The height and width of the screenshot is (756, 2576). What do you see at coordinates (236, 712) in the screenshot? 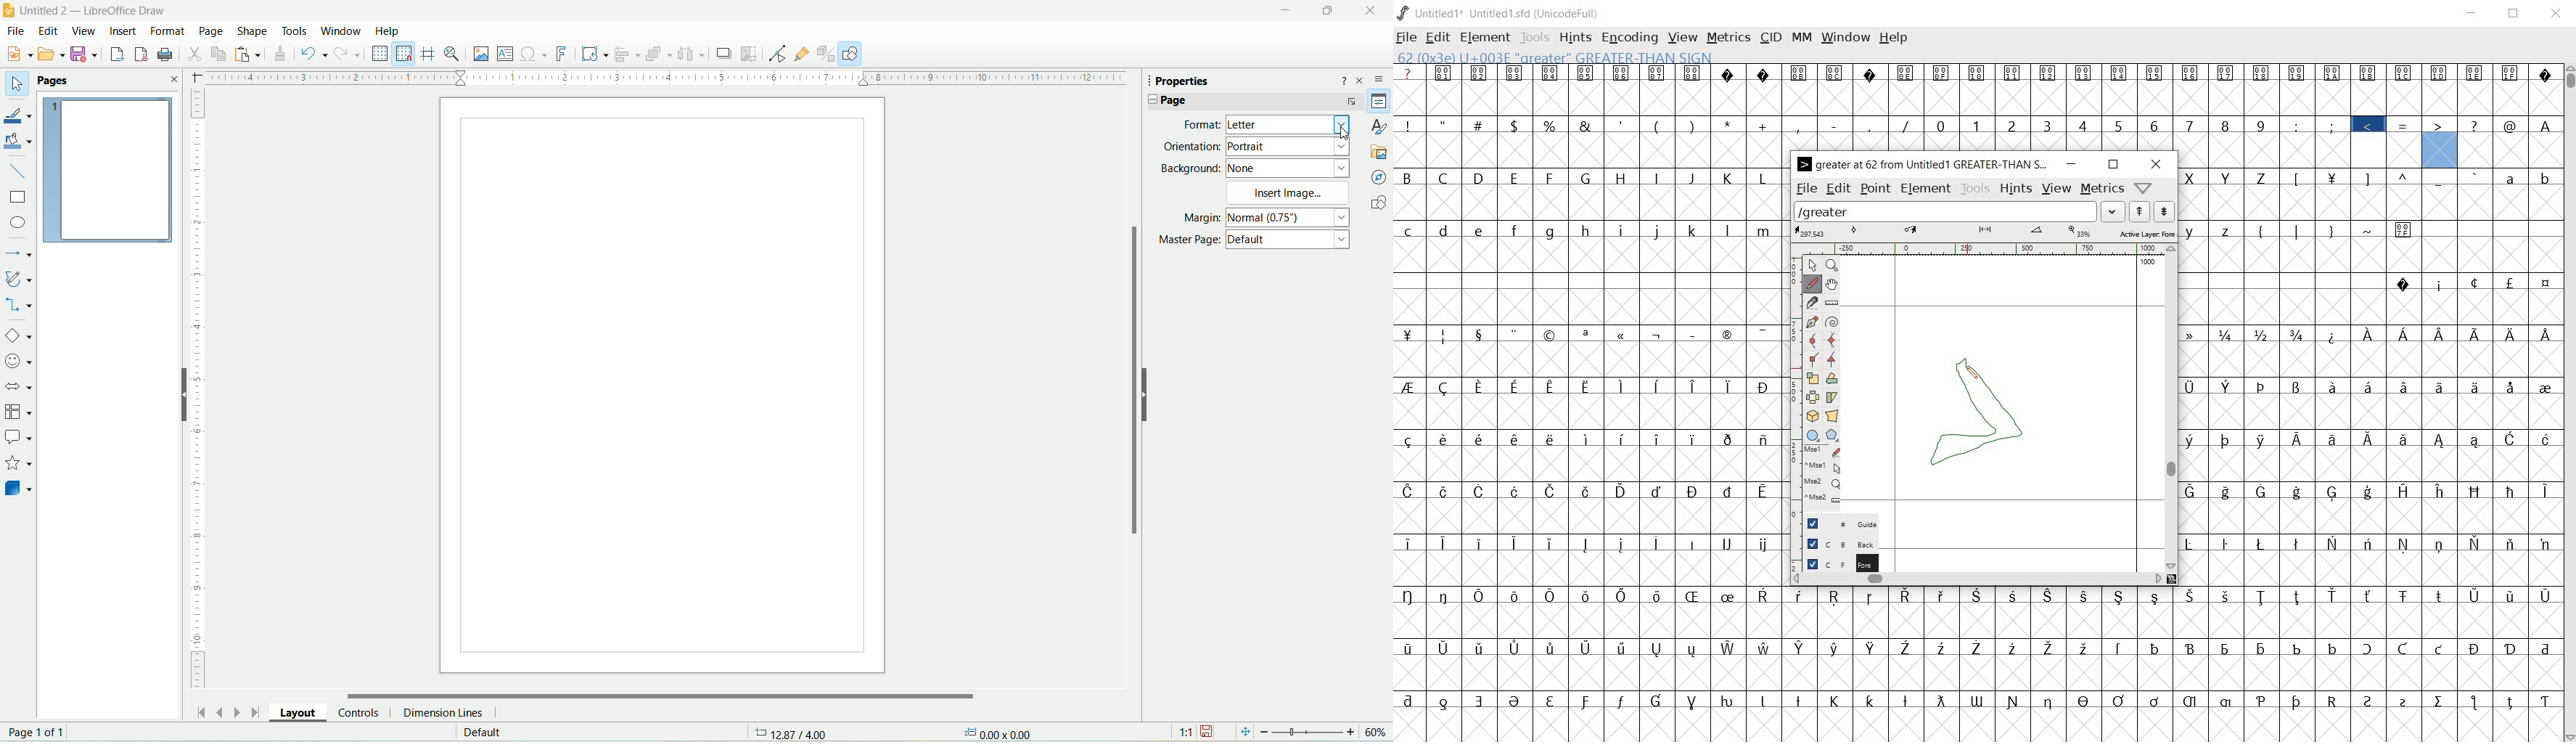
I see `next page` at bounding box center [236, 712].